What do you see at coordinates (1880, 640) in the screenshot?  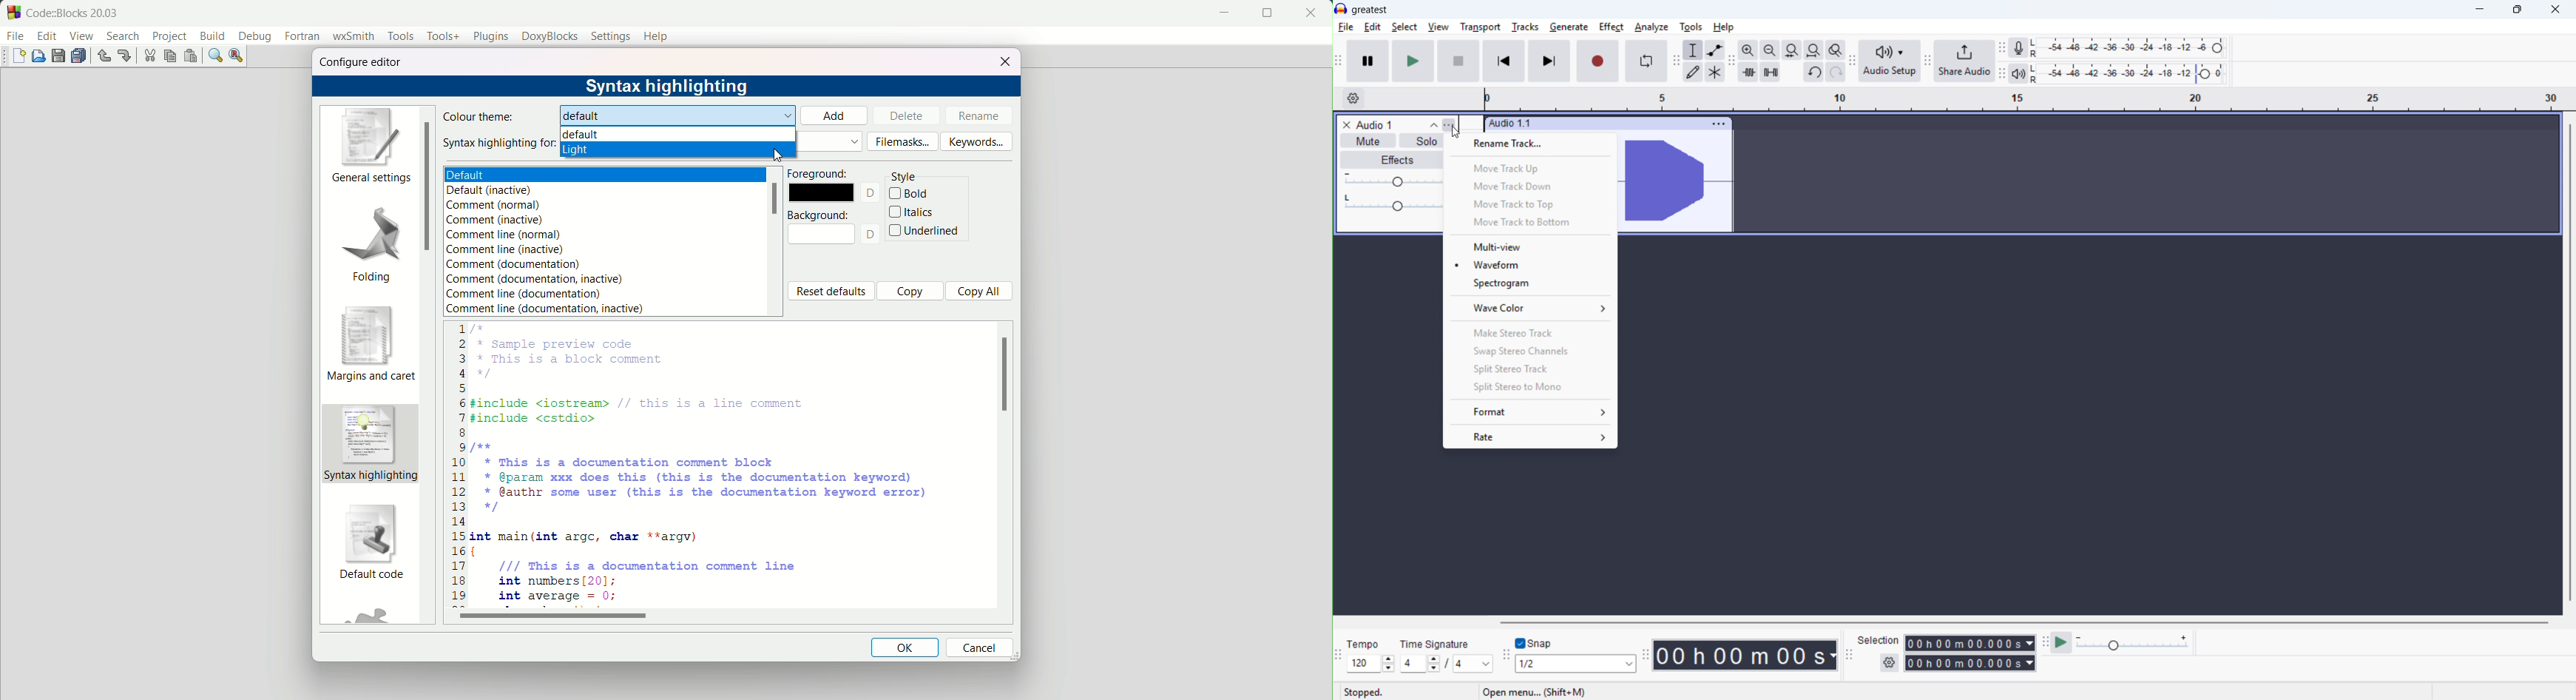 I see `selection` at bounding box center [1880, 640].